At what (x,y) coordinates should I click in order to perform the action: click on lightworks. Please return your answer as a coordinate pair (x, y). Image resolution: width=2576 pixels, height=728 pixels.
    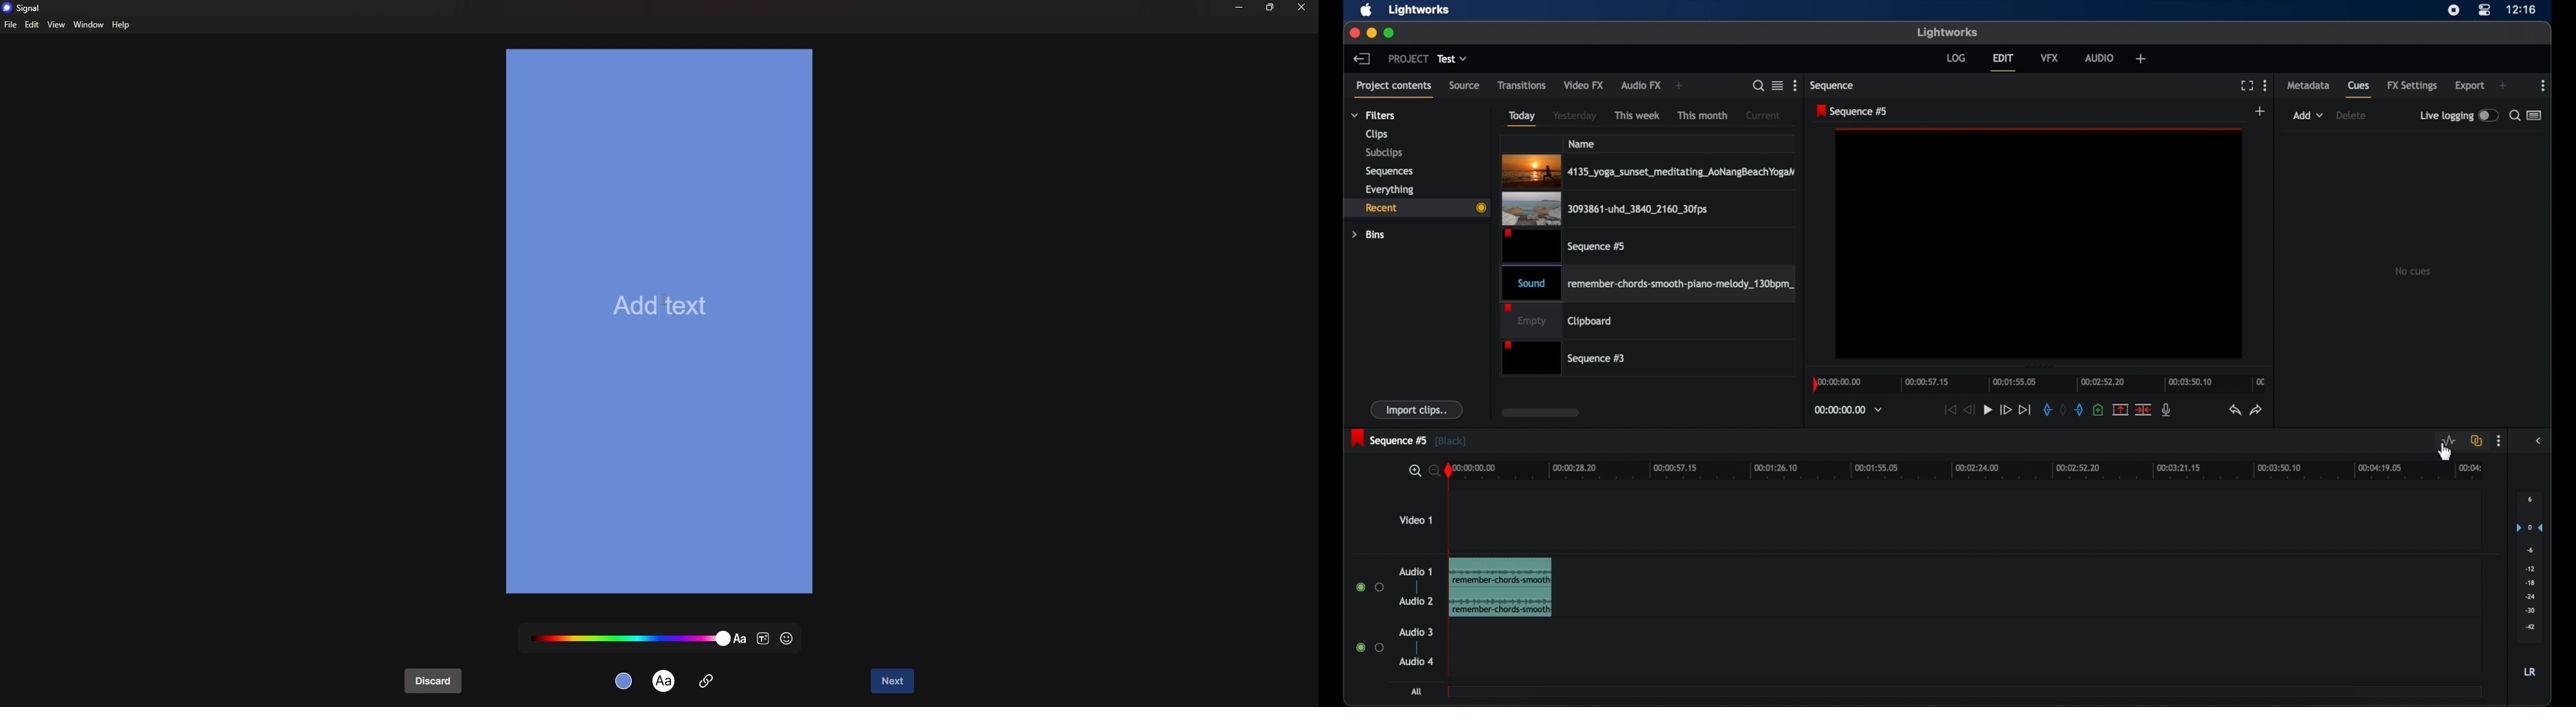
    Looking at the image, I should click on (1949, 33).